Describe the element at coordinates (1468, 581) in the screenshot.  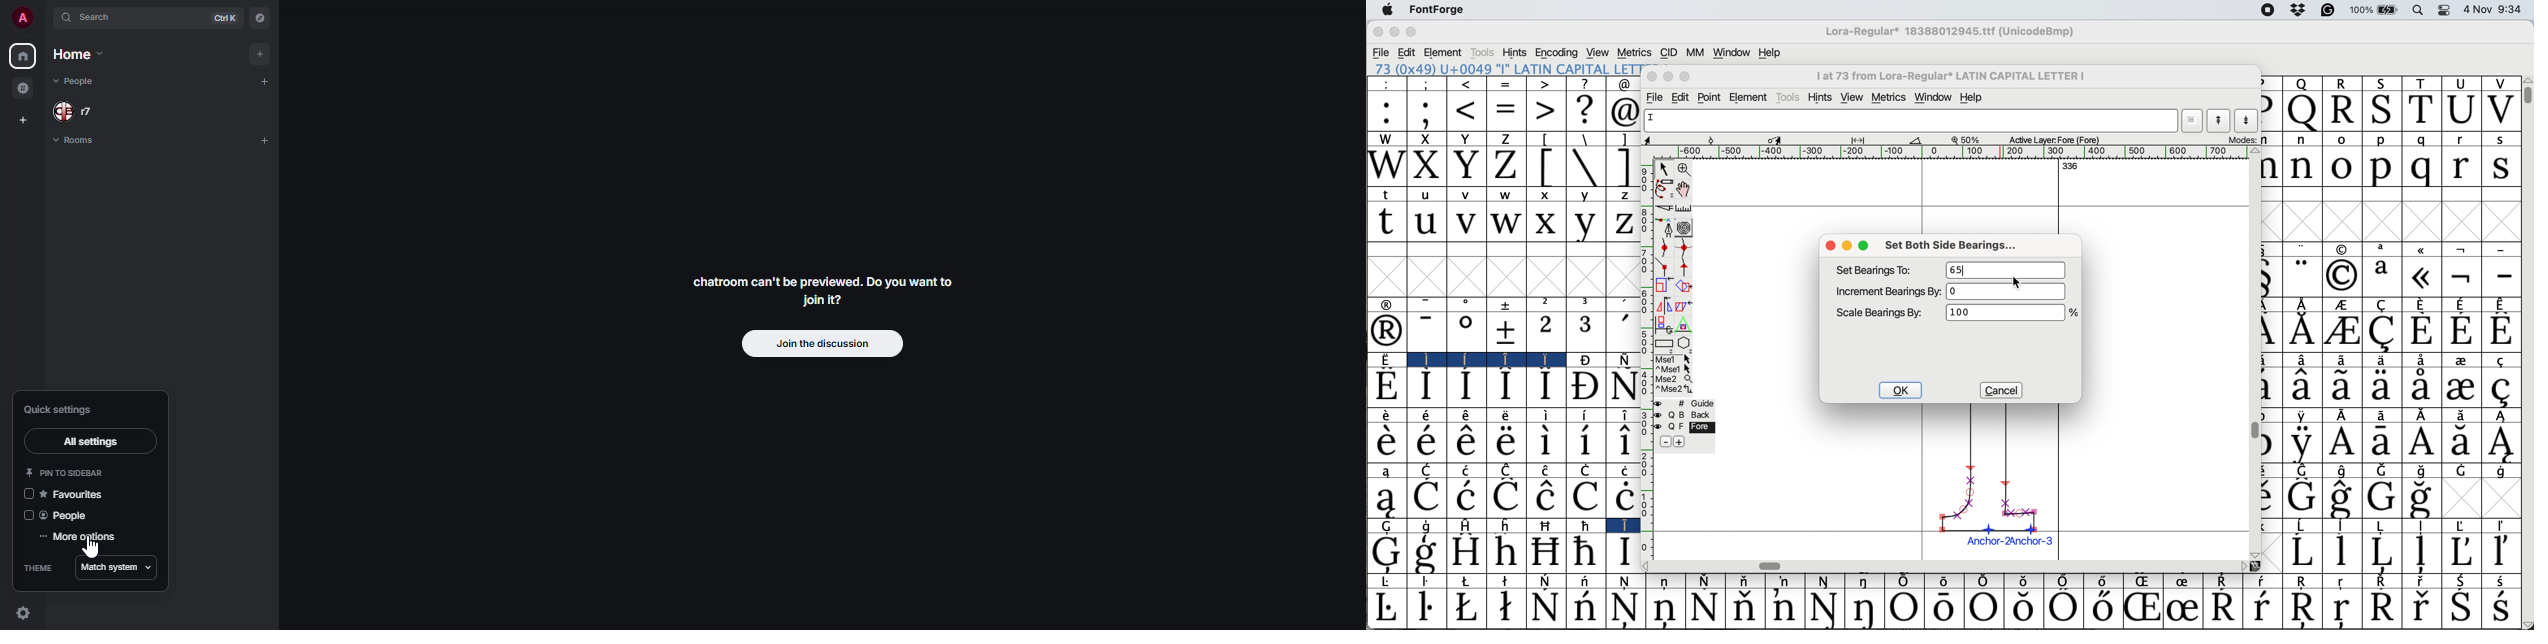
I see `Symbol` at that location.